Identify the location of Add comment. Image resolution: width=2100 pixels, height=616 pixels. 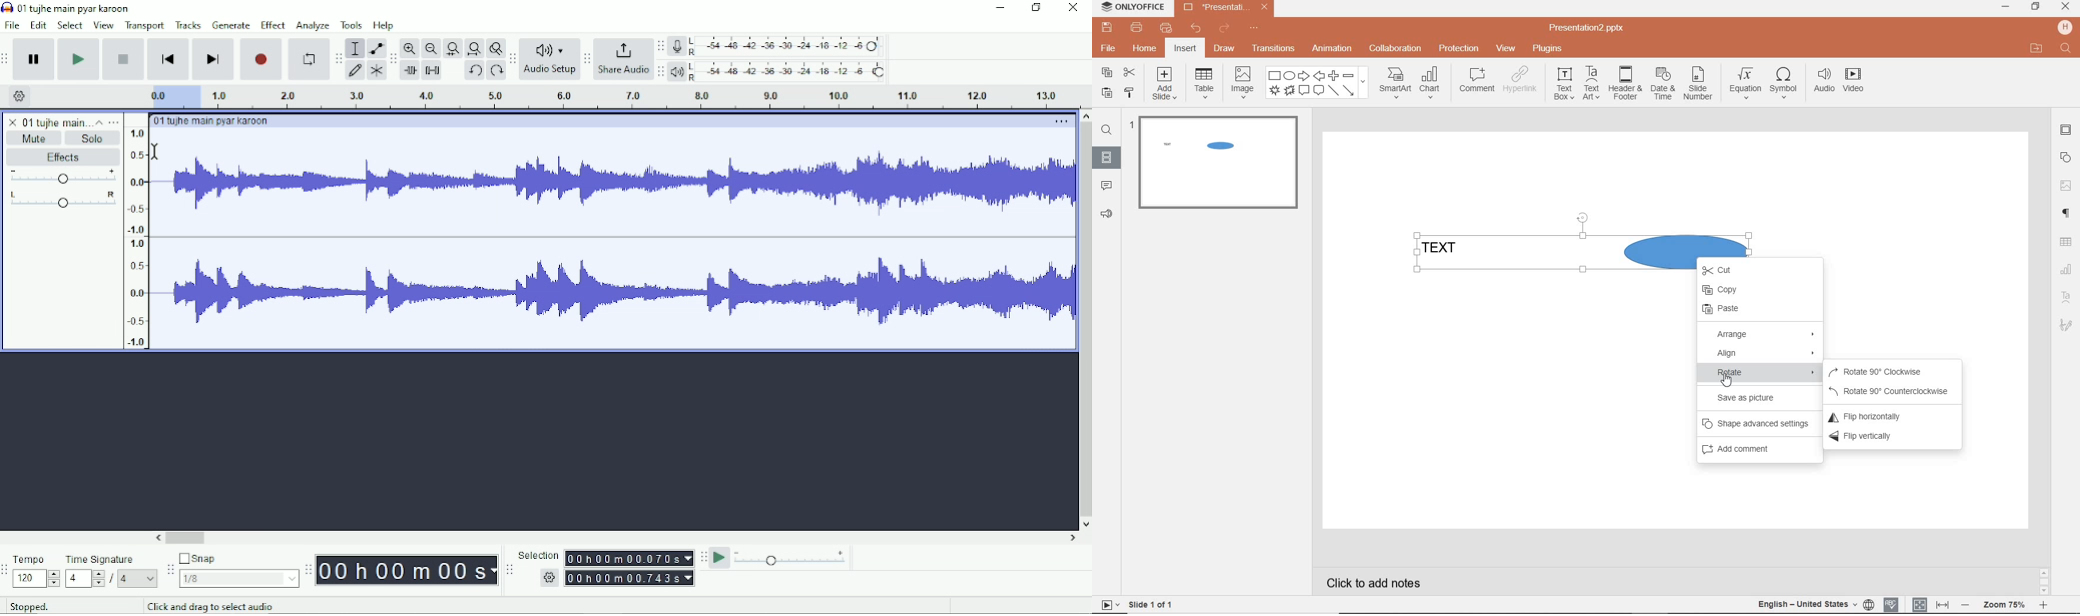
(1748, 451).